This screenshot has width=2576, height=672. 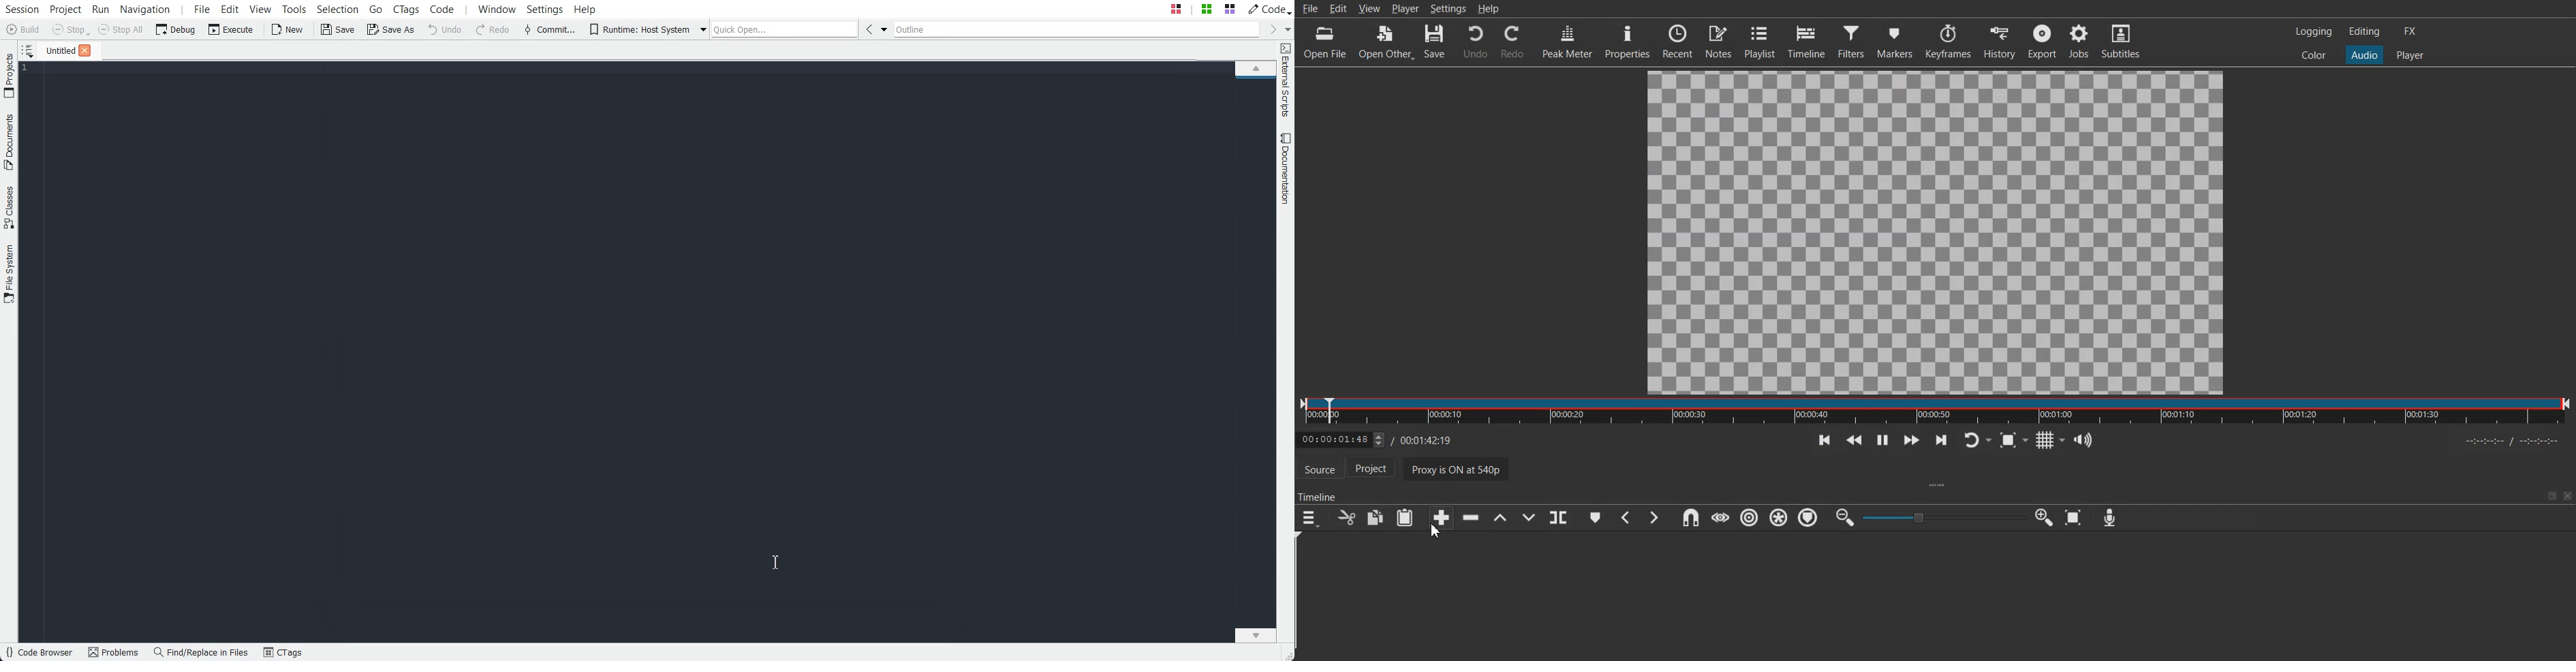 I want to click on Notes, so click(x=1720, y=41).